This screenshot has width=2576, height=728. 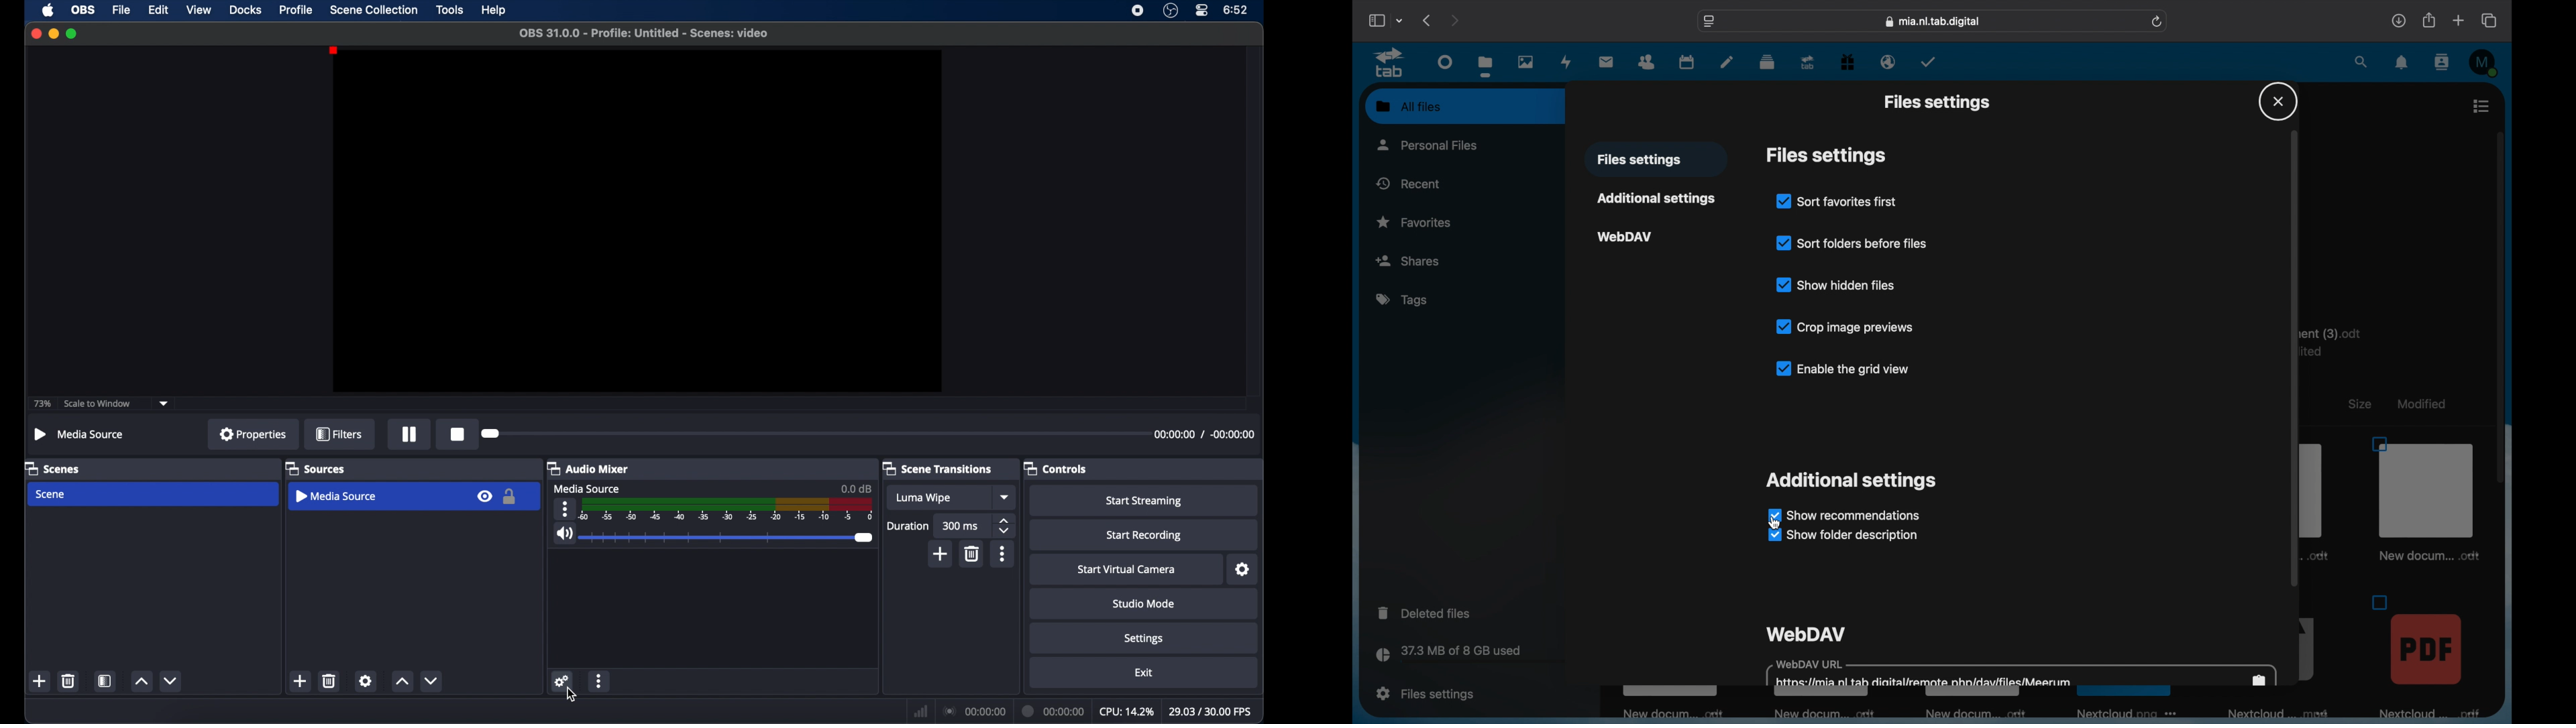 What do you see at coordinates (170, 680) in the screenshot?
I see `decrement` at bounding box center [170, 680].